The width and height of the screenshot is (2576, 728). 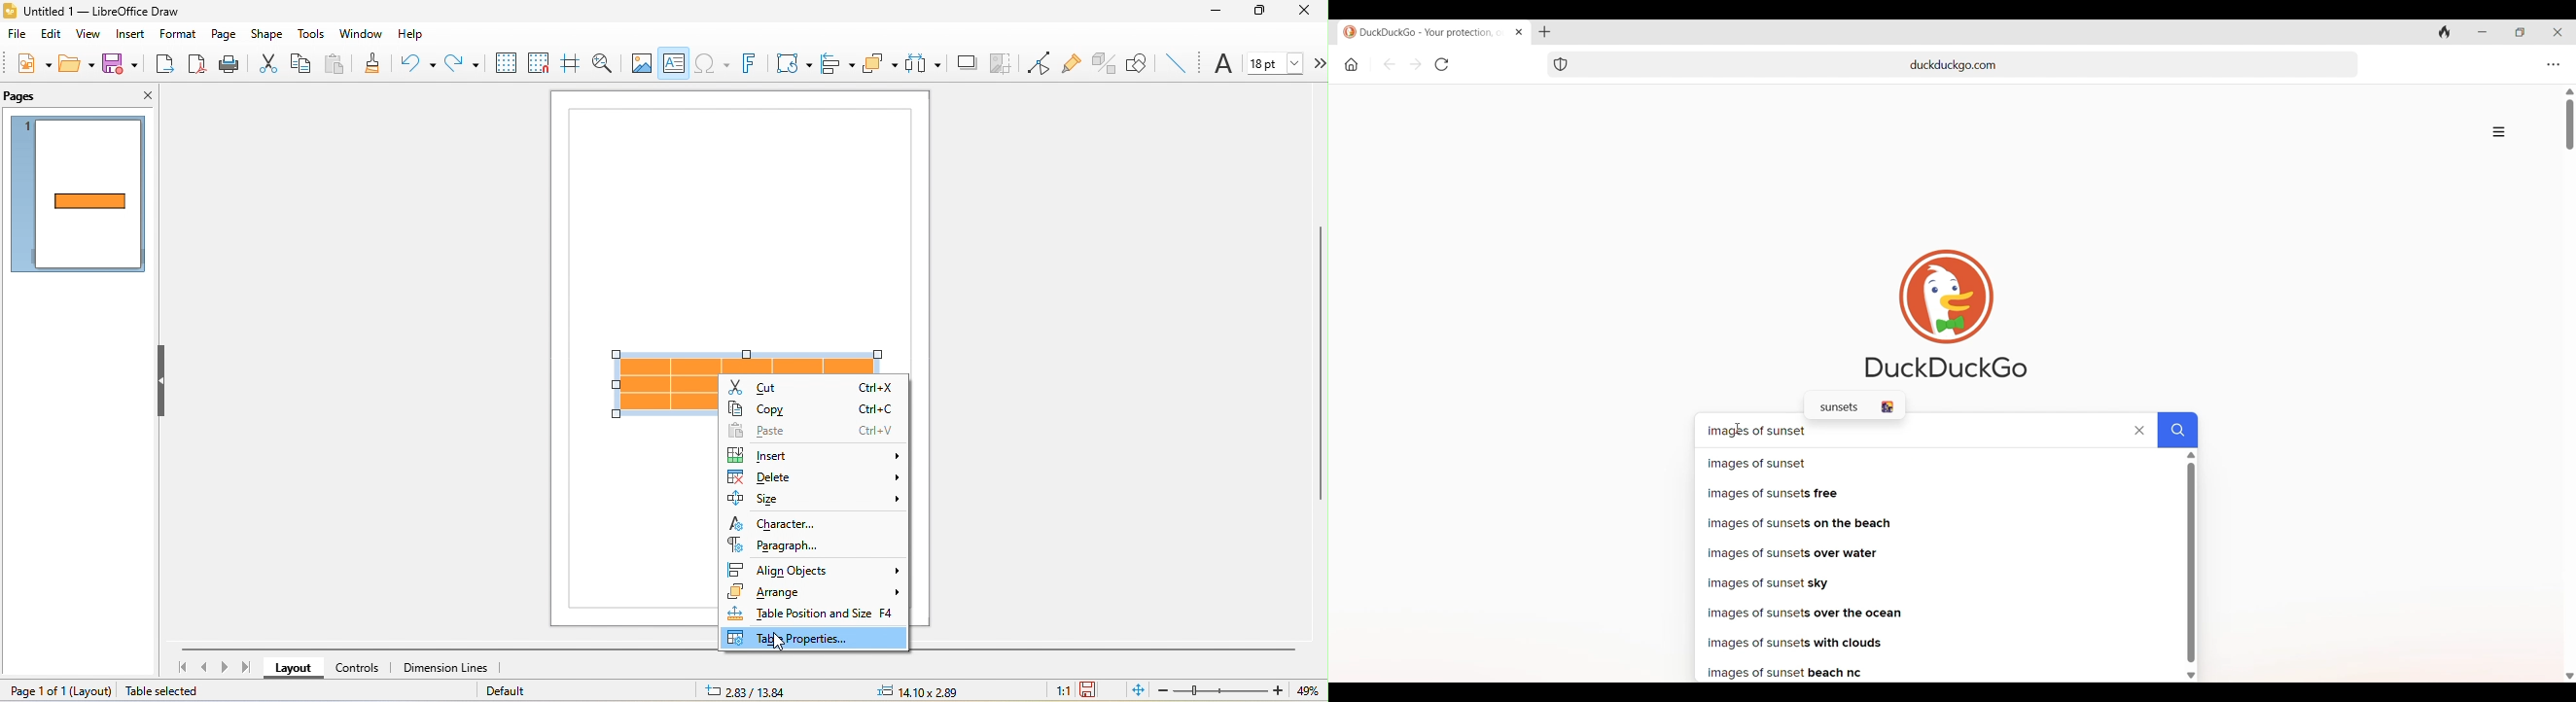 What do you see at coordinates (129, 36) in the screenshot?
I see `insert` at bounding box center [129, 36].